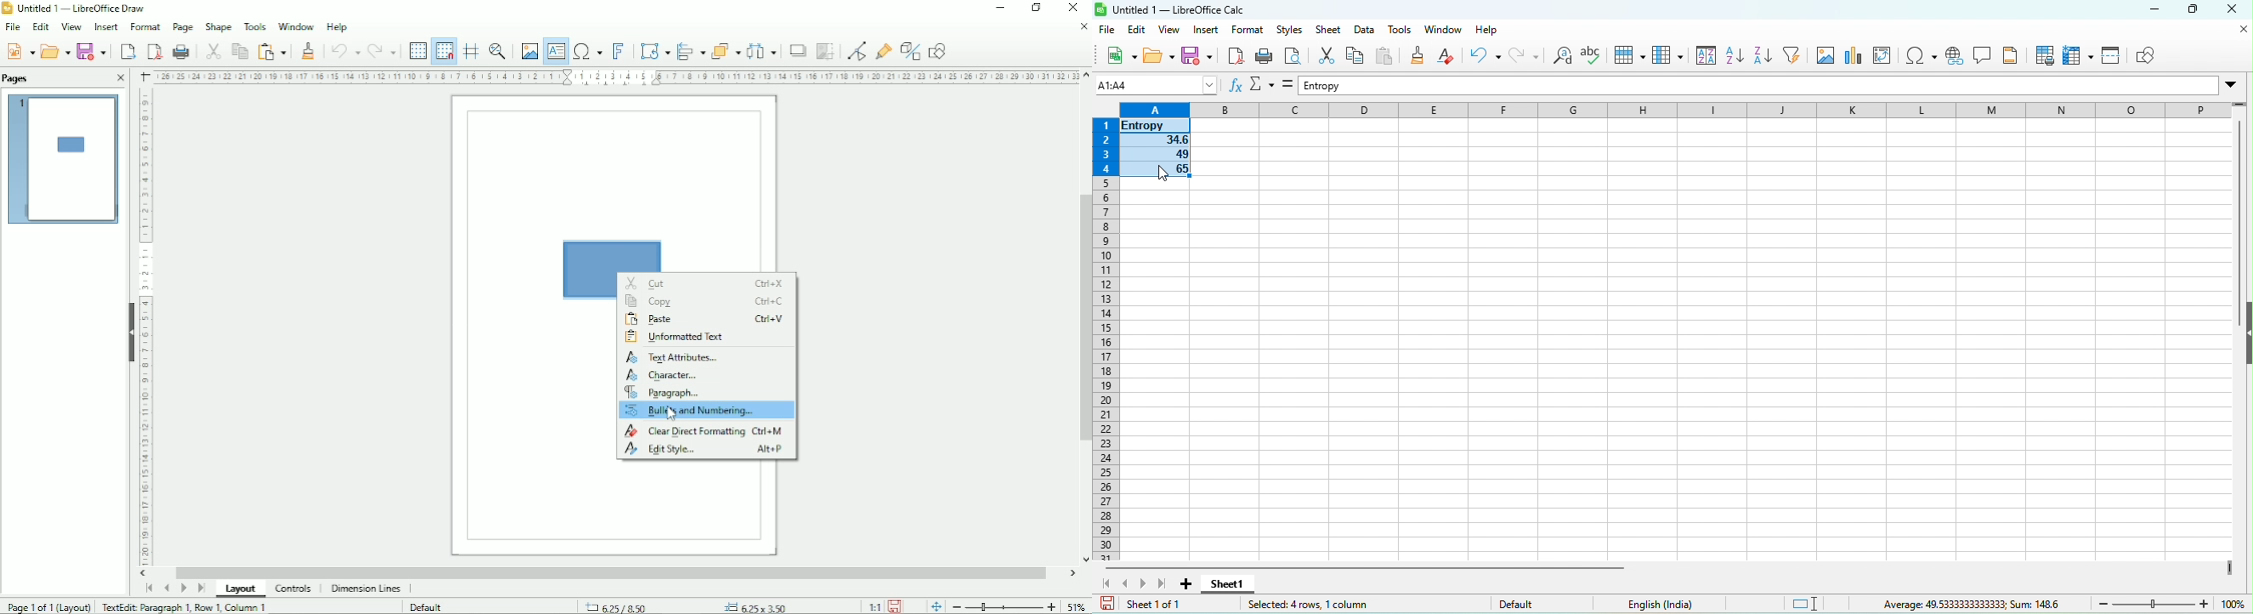 The width and height of the screenshot is (2268, 616). What do you see at coordinates (706, 450) in the screenshot?
I see `Edit style` at bounding box center [706, 450].